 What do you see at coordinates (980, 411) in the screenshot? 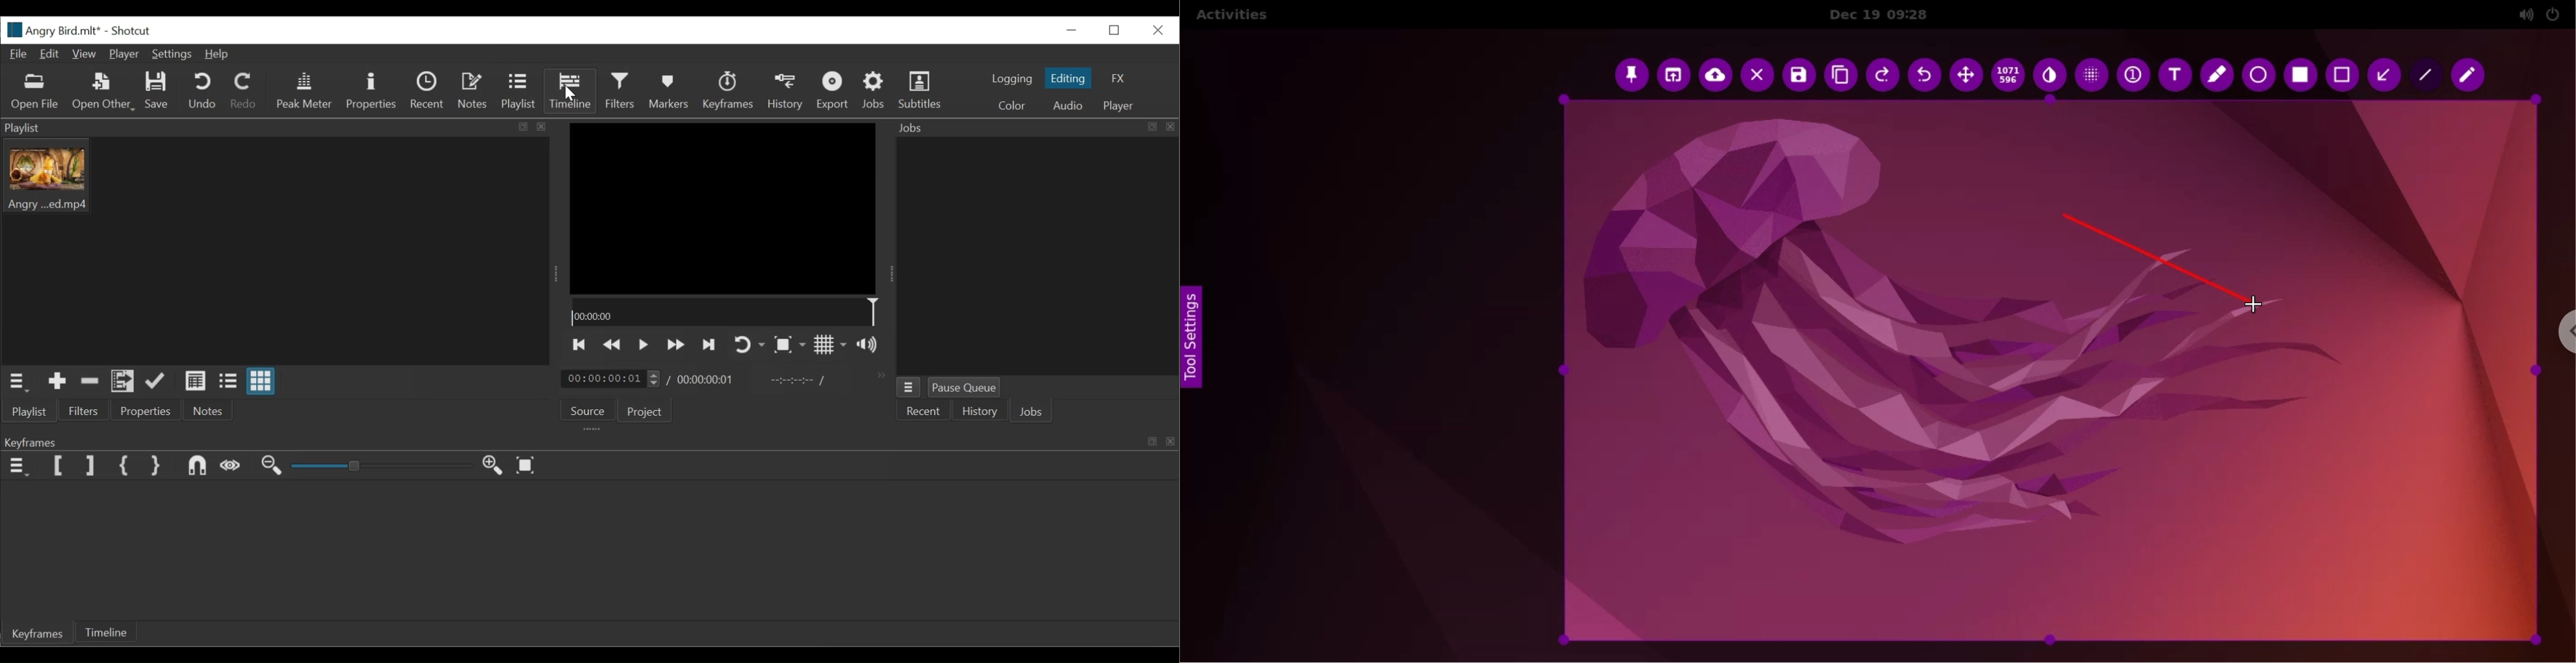
I see `History` at bounding box center [980, 411].